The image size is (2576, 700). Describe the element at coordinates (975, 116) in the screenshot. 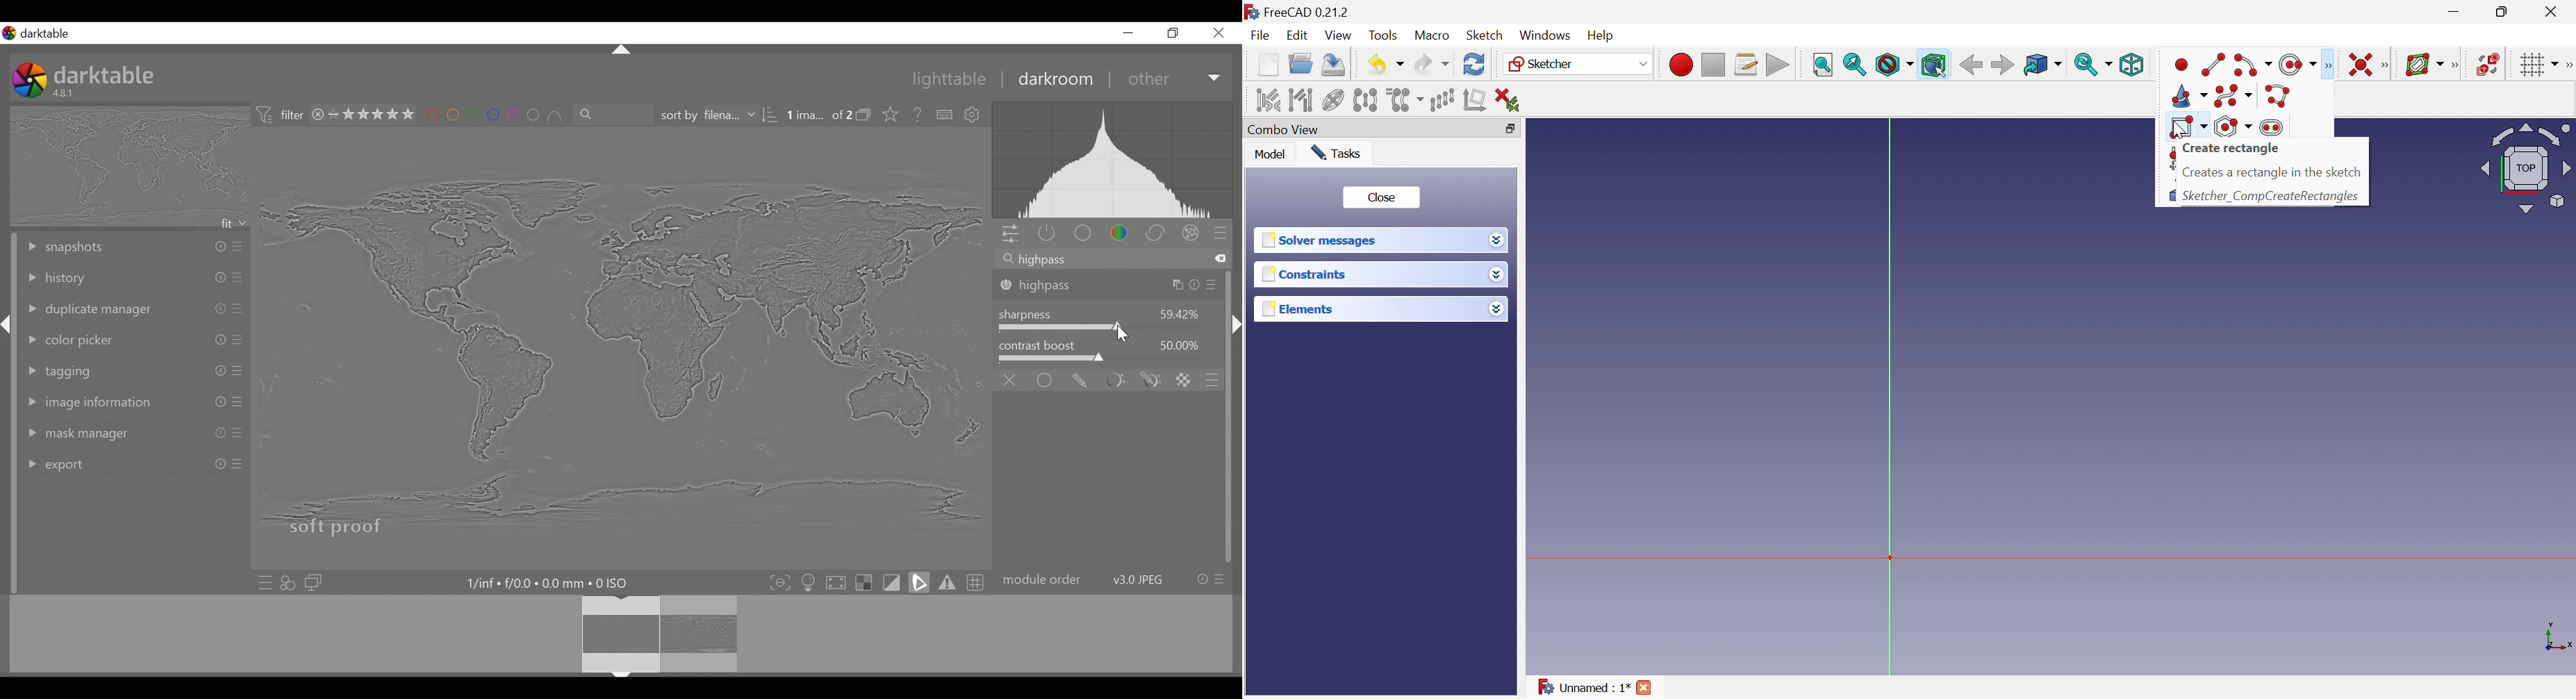

I see `show global preferences` at that location.